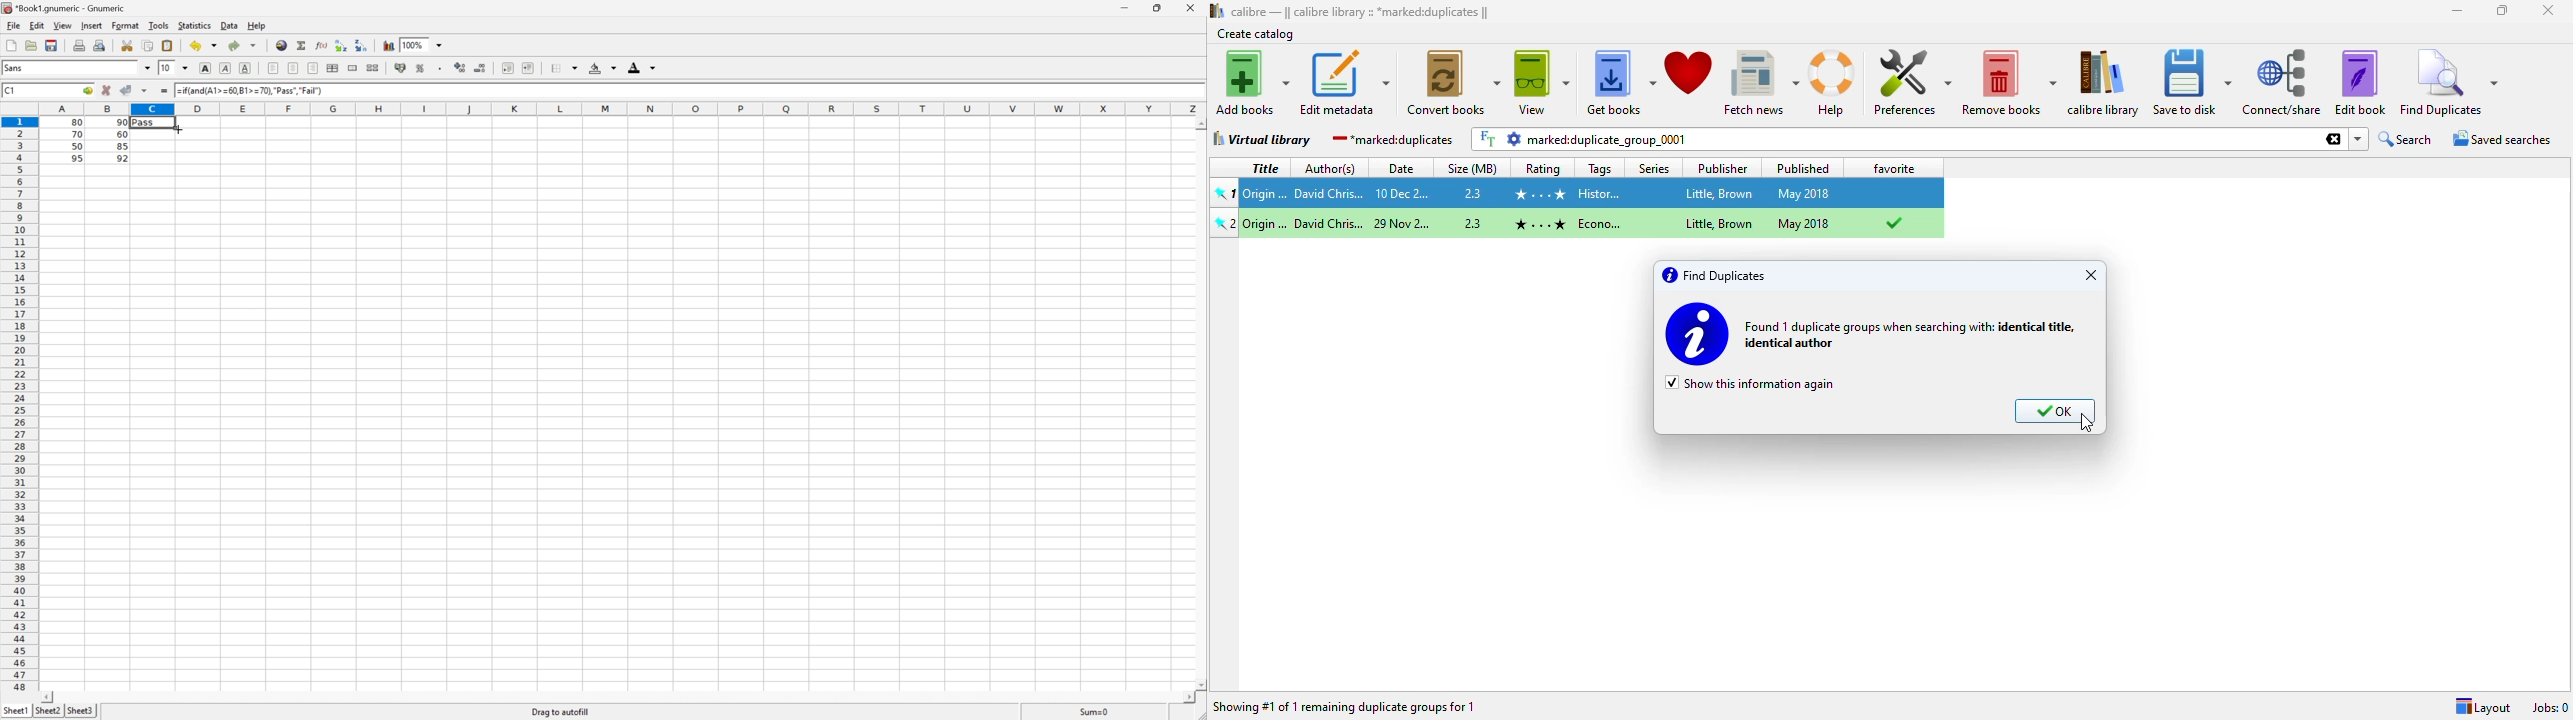  What do you see at coordinates (100, 46) in the screenshot?
I see `Print preview` at bounding box center [100, 46].